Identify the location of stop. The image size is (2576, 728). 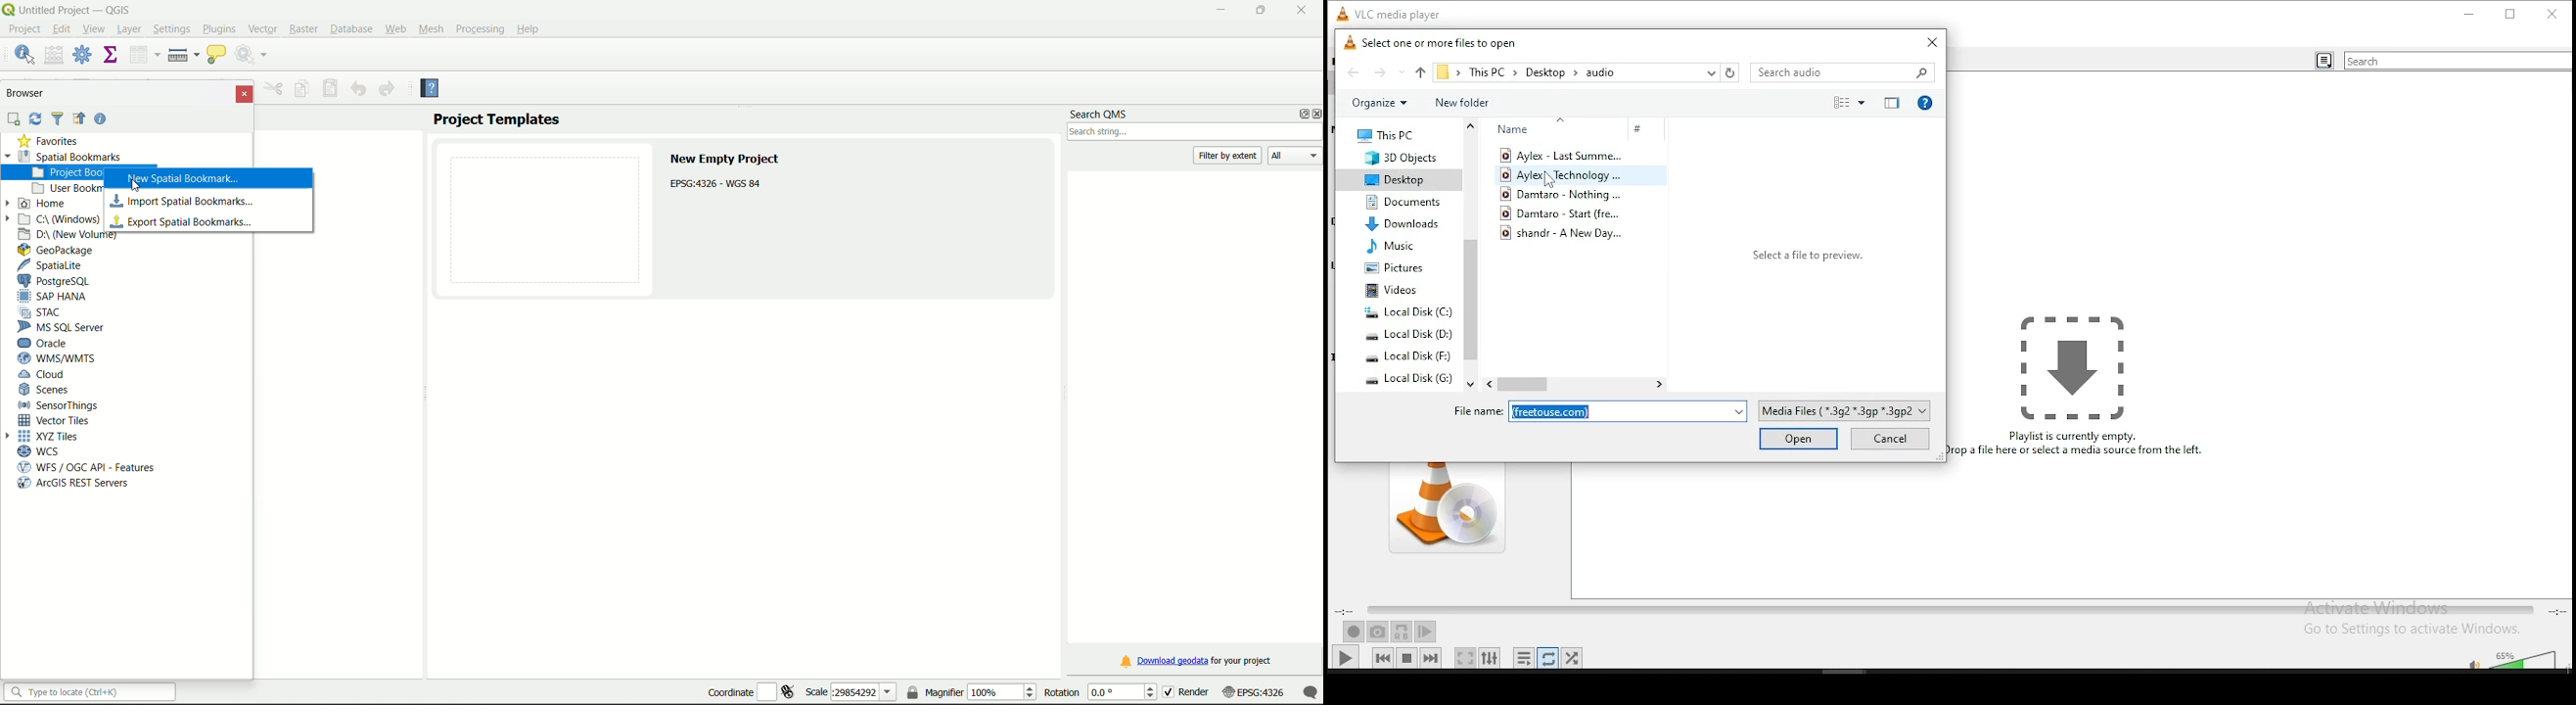
(1407, 656).